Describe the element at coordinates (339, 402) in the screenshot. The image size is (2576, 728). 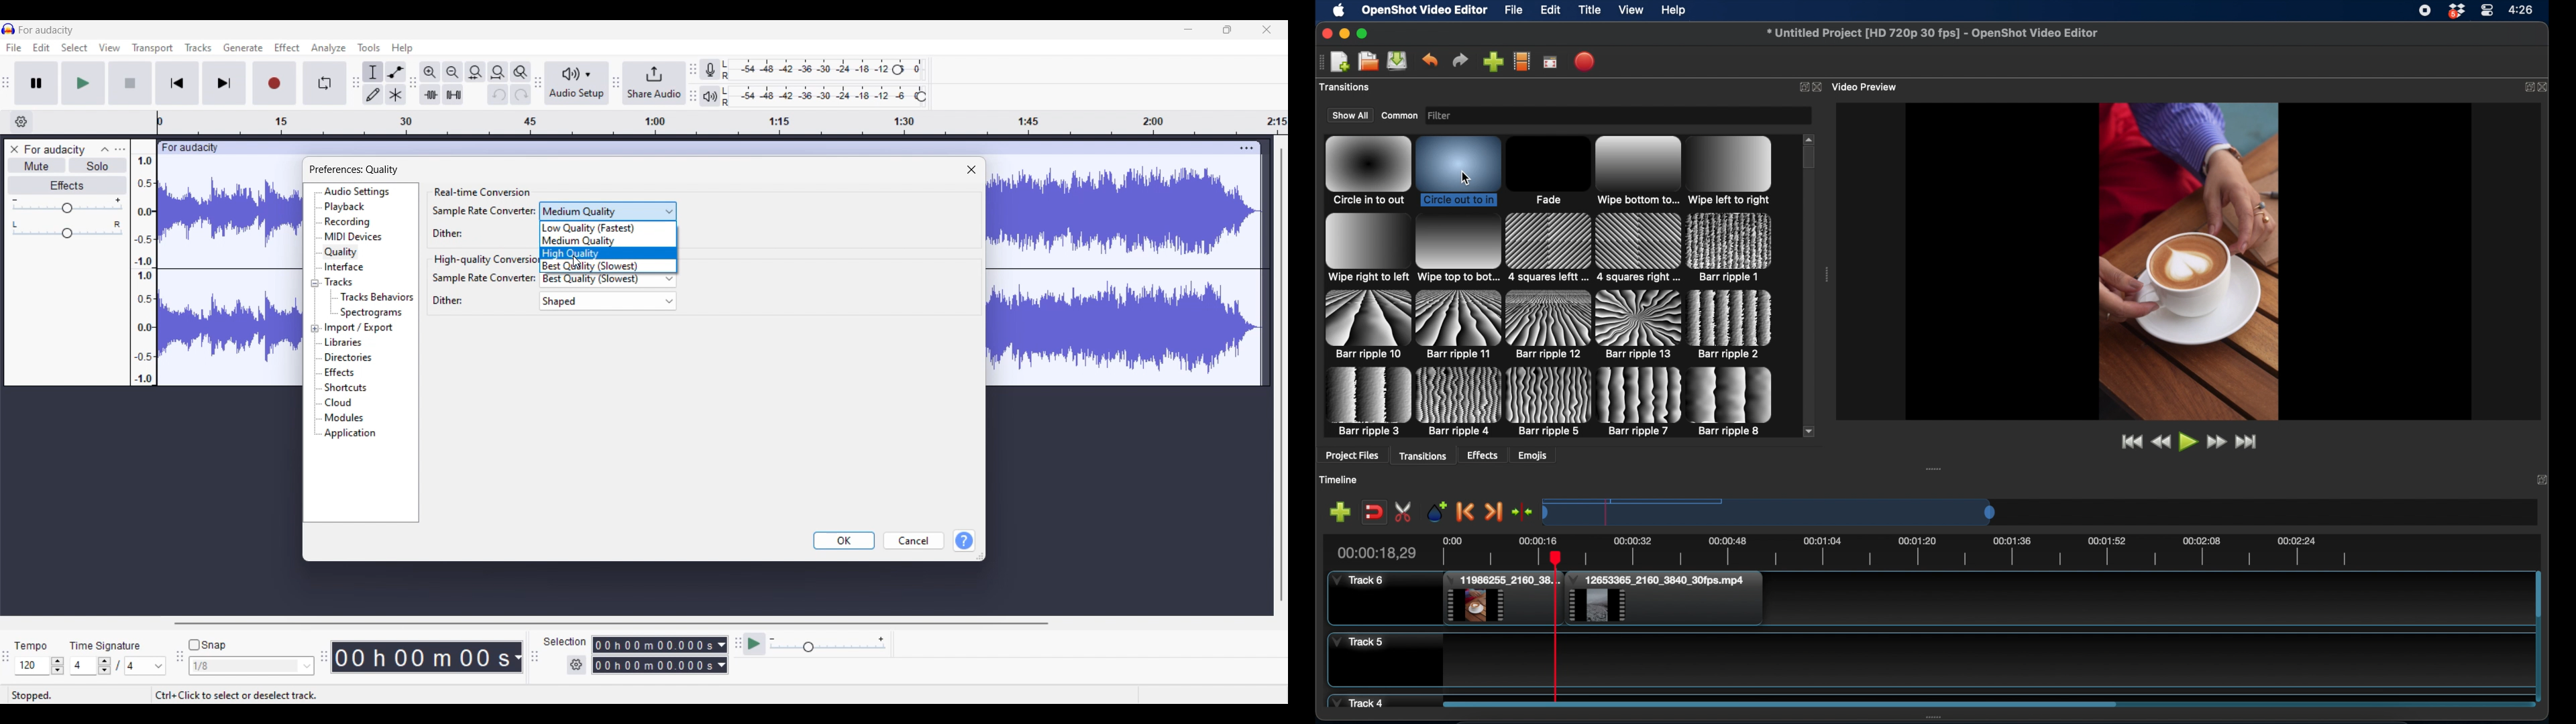
I see `Cloud` at that location.